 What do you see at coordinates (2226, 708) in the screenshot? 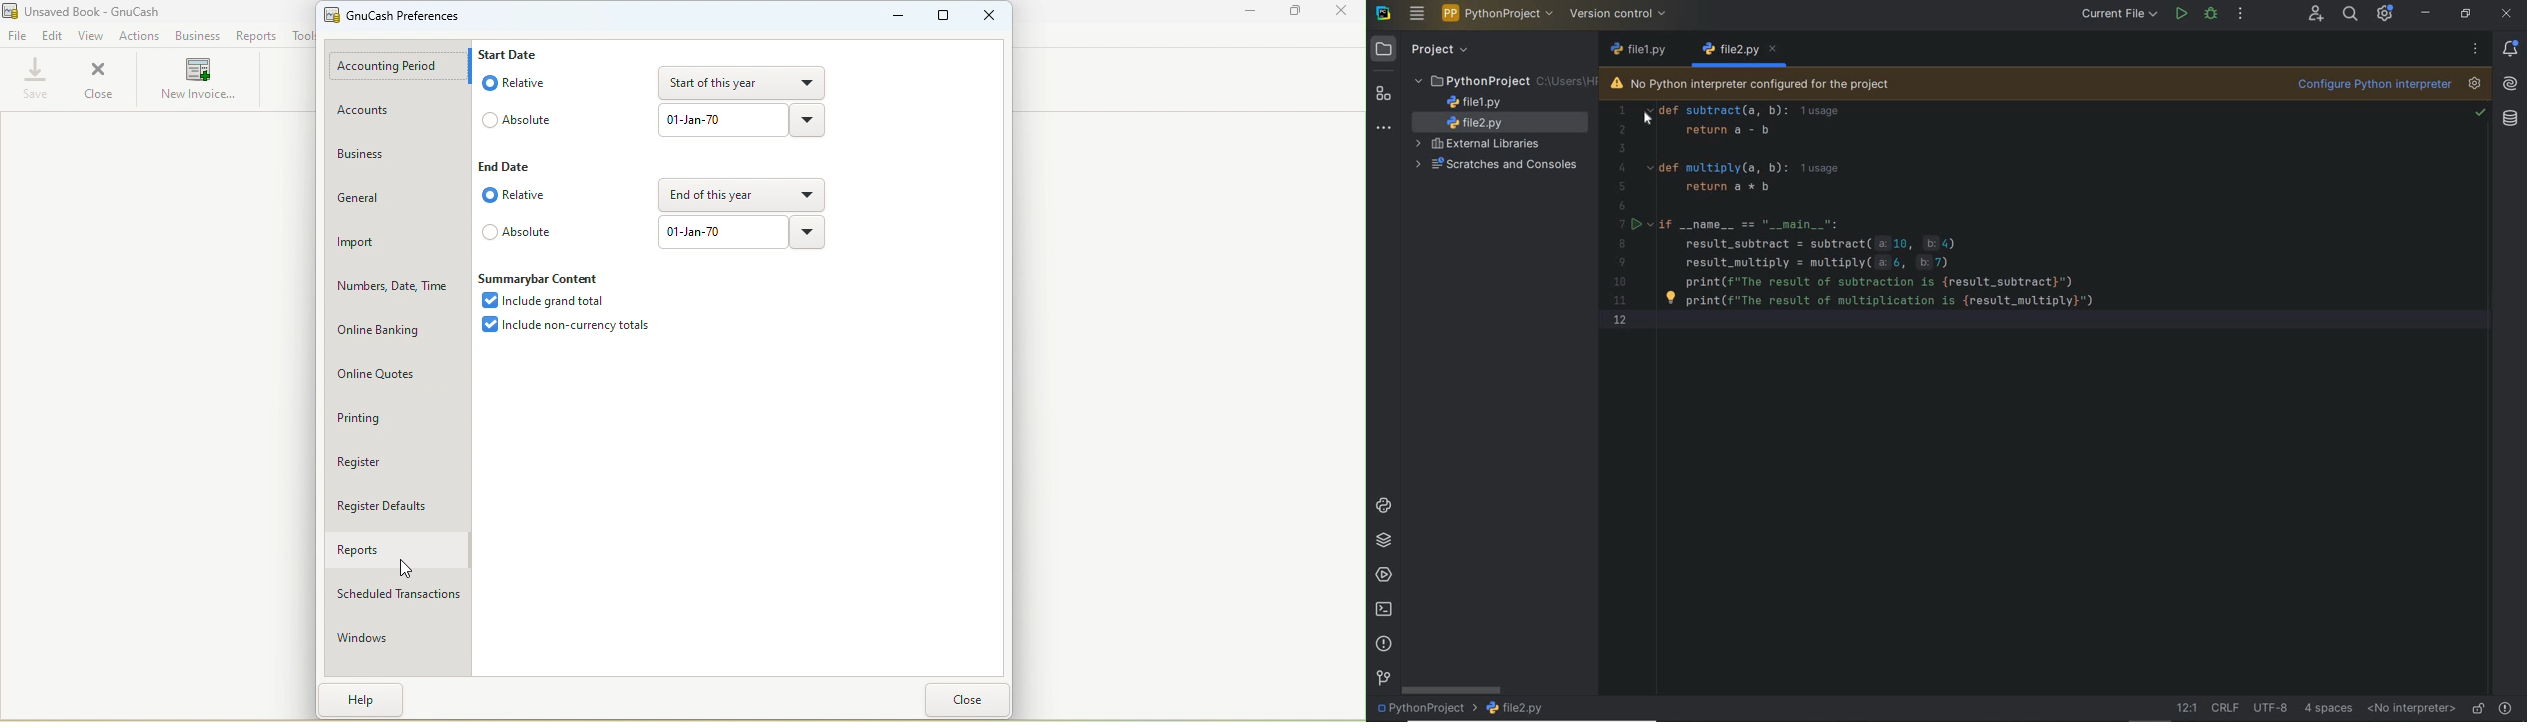
I see `line separator` at bounding box center [2226, 708].